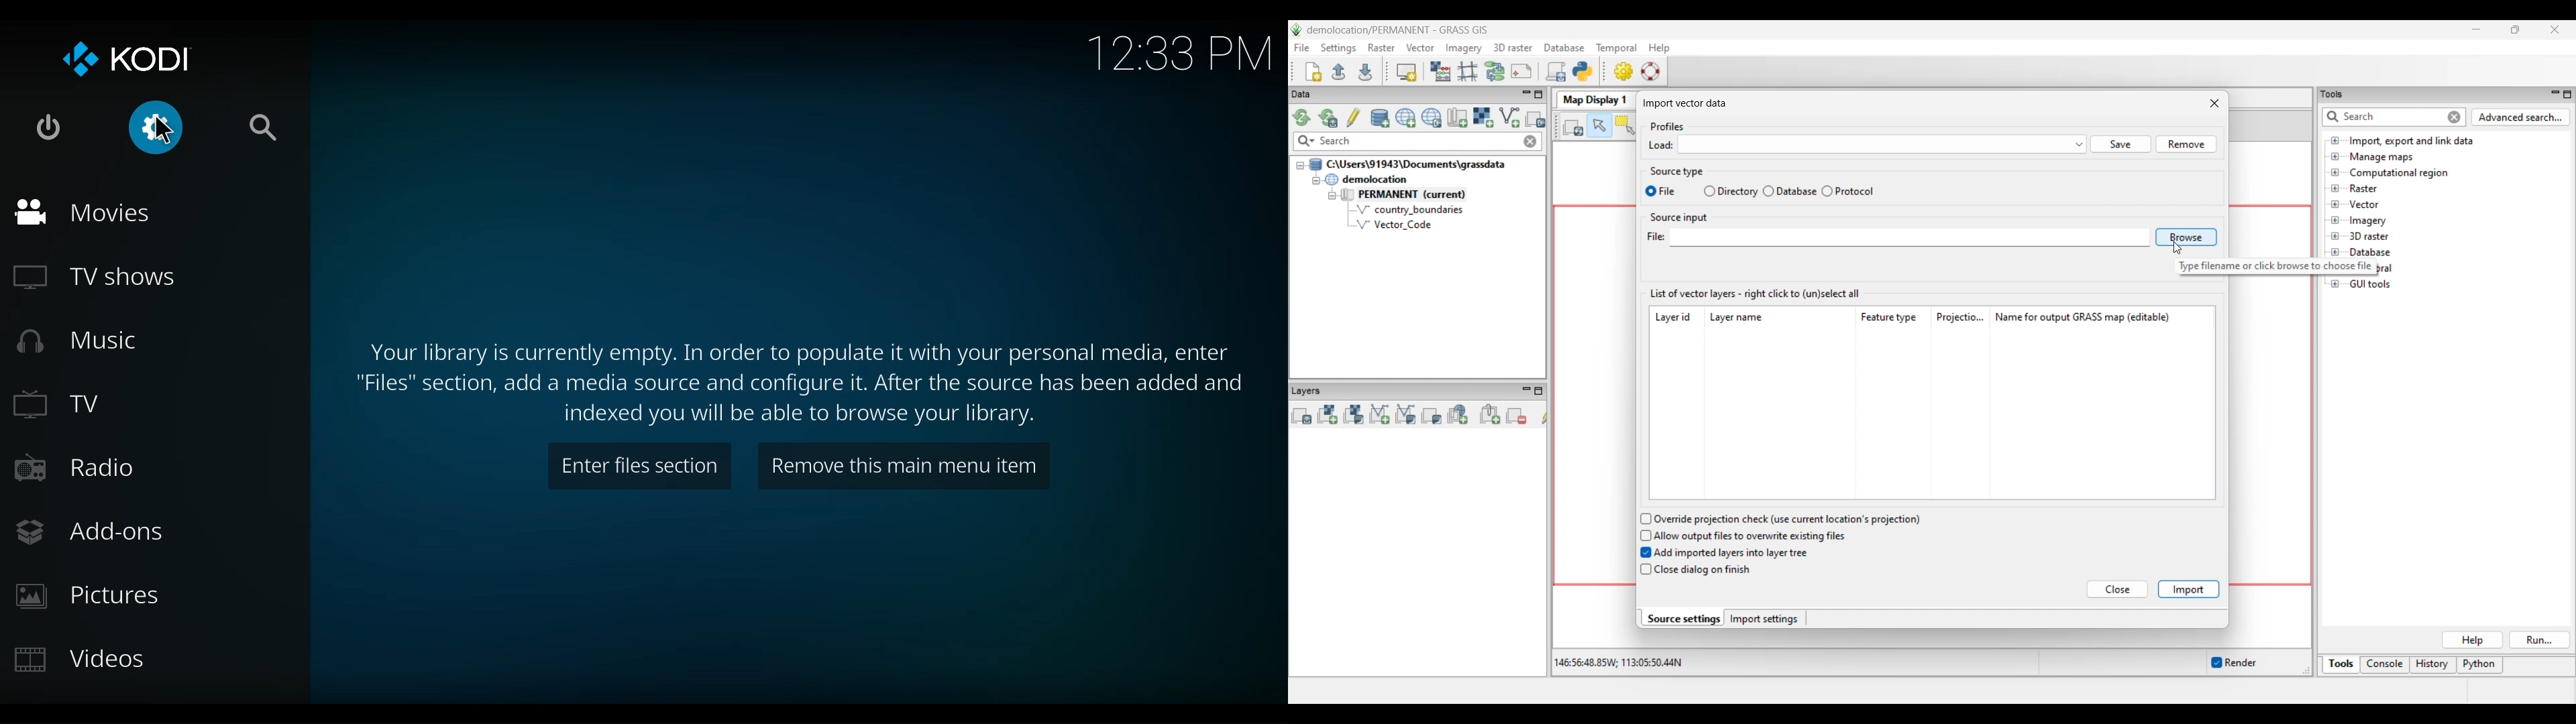  What do you see at coordinates (83, 213) in the screenshot?
I see `Movies` at bounding box center [83, 213].